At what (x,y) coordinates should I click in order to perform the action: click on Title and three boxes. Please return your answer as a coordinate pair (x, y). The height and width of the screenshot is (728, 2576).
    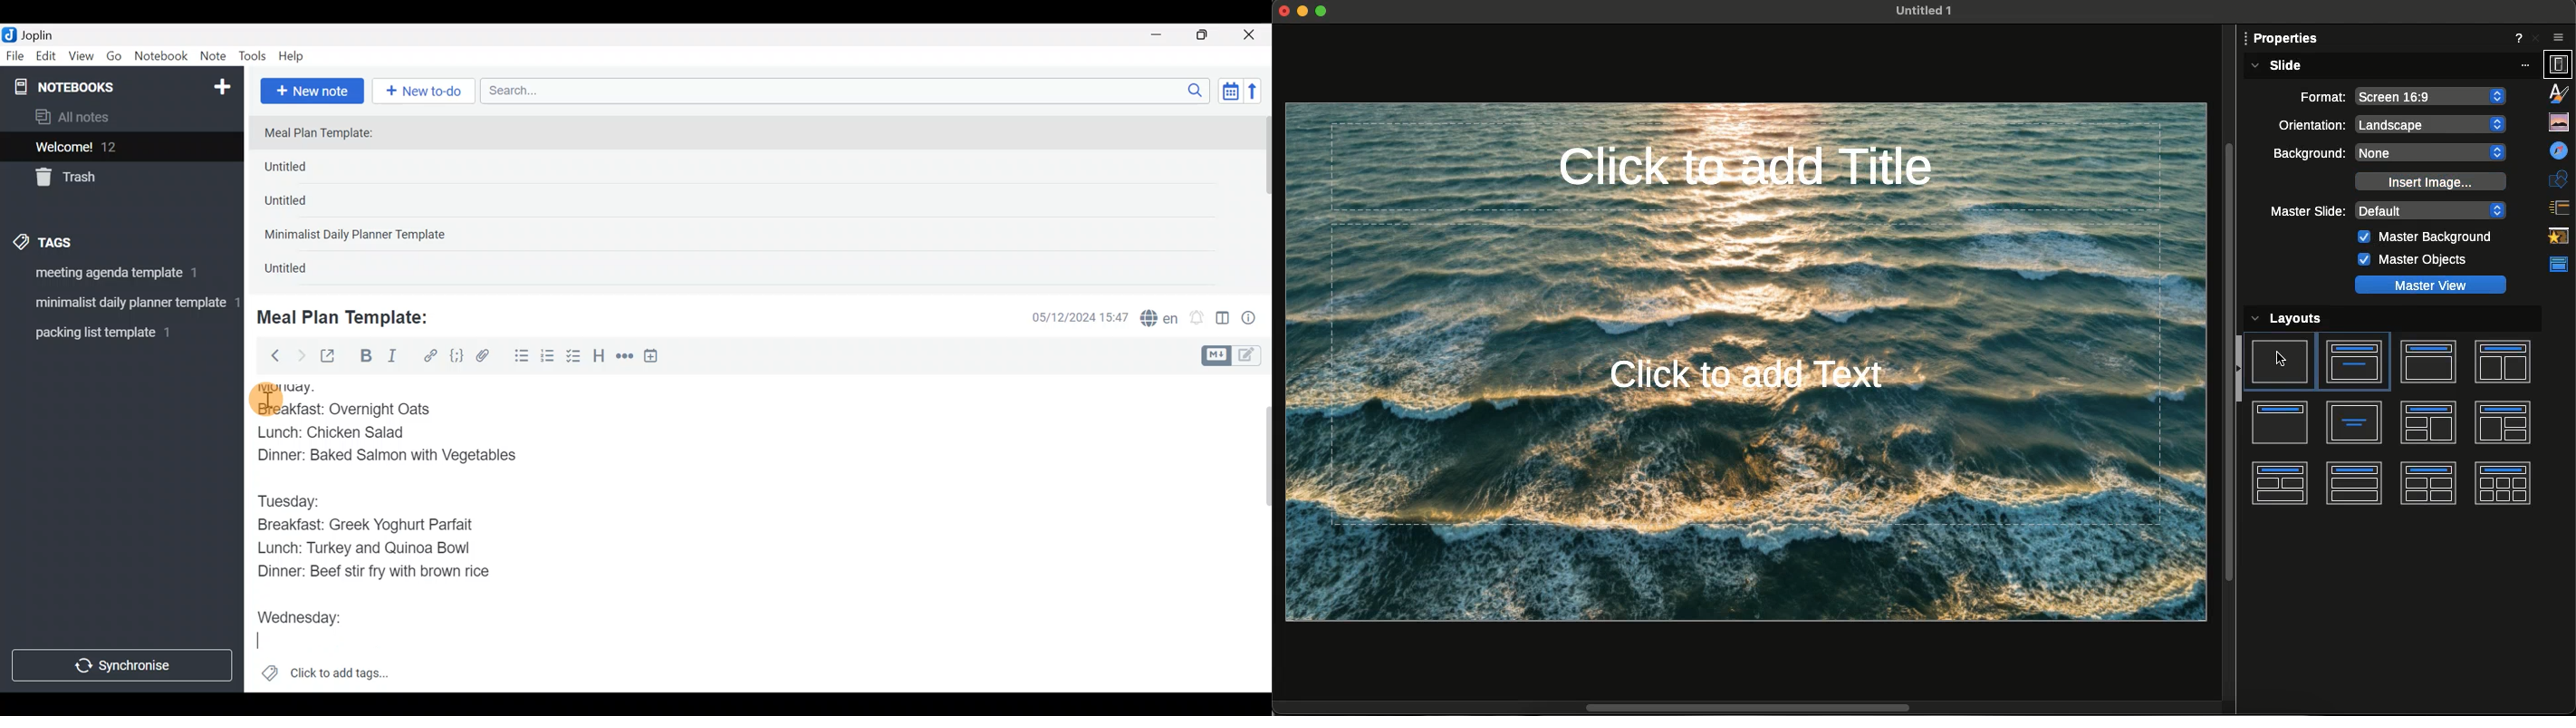
    Looking at the image, I should click on (2428, 423).